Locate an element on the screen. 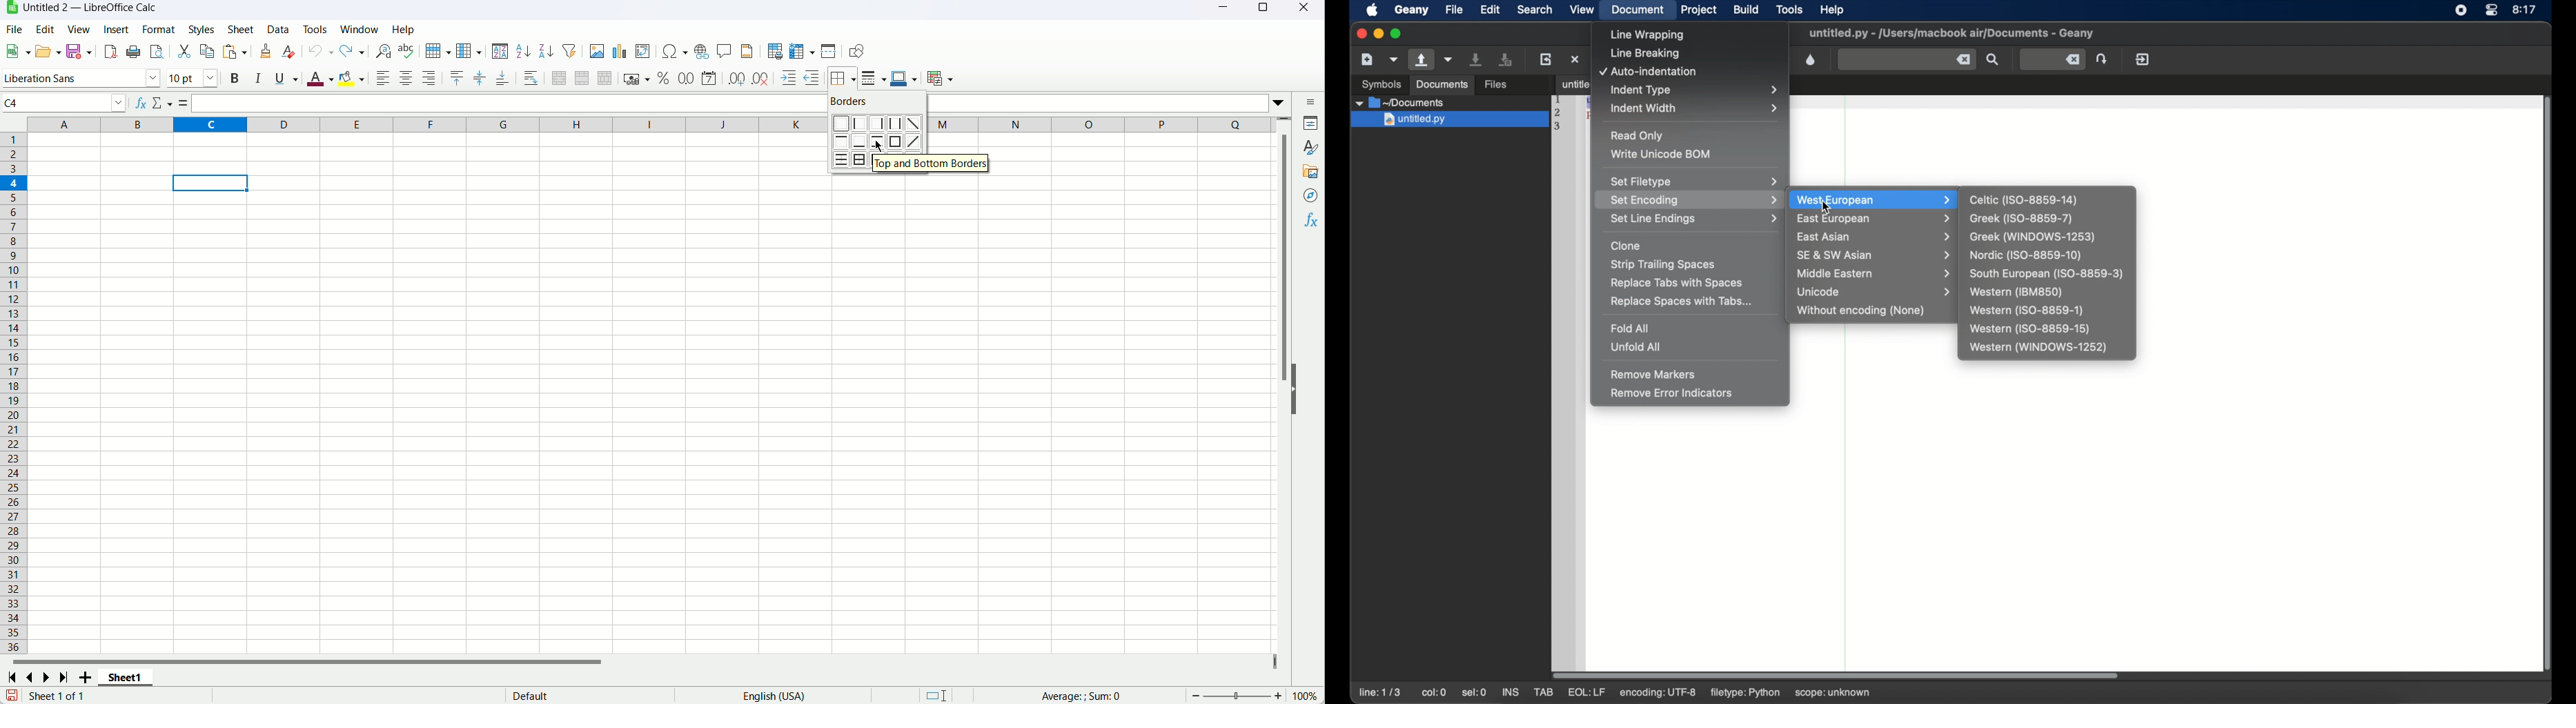  Vertical scroll bar is located at coordinates (1286, 388).